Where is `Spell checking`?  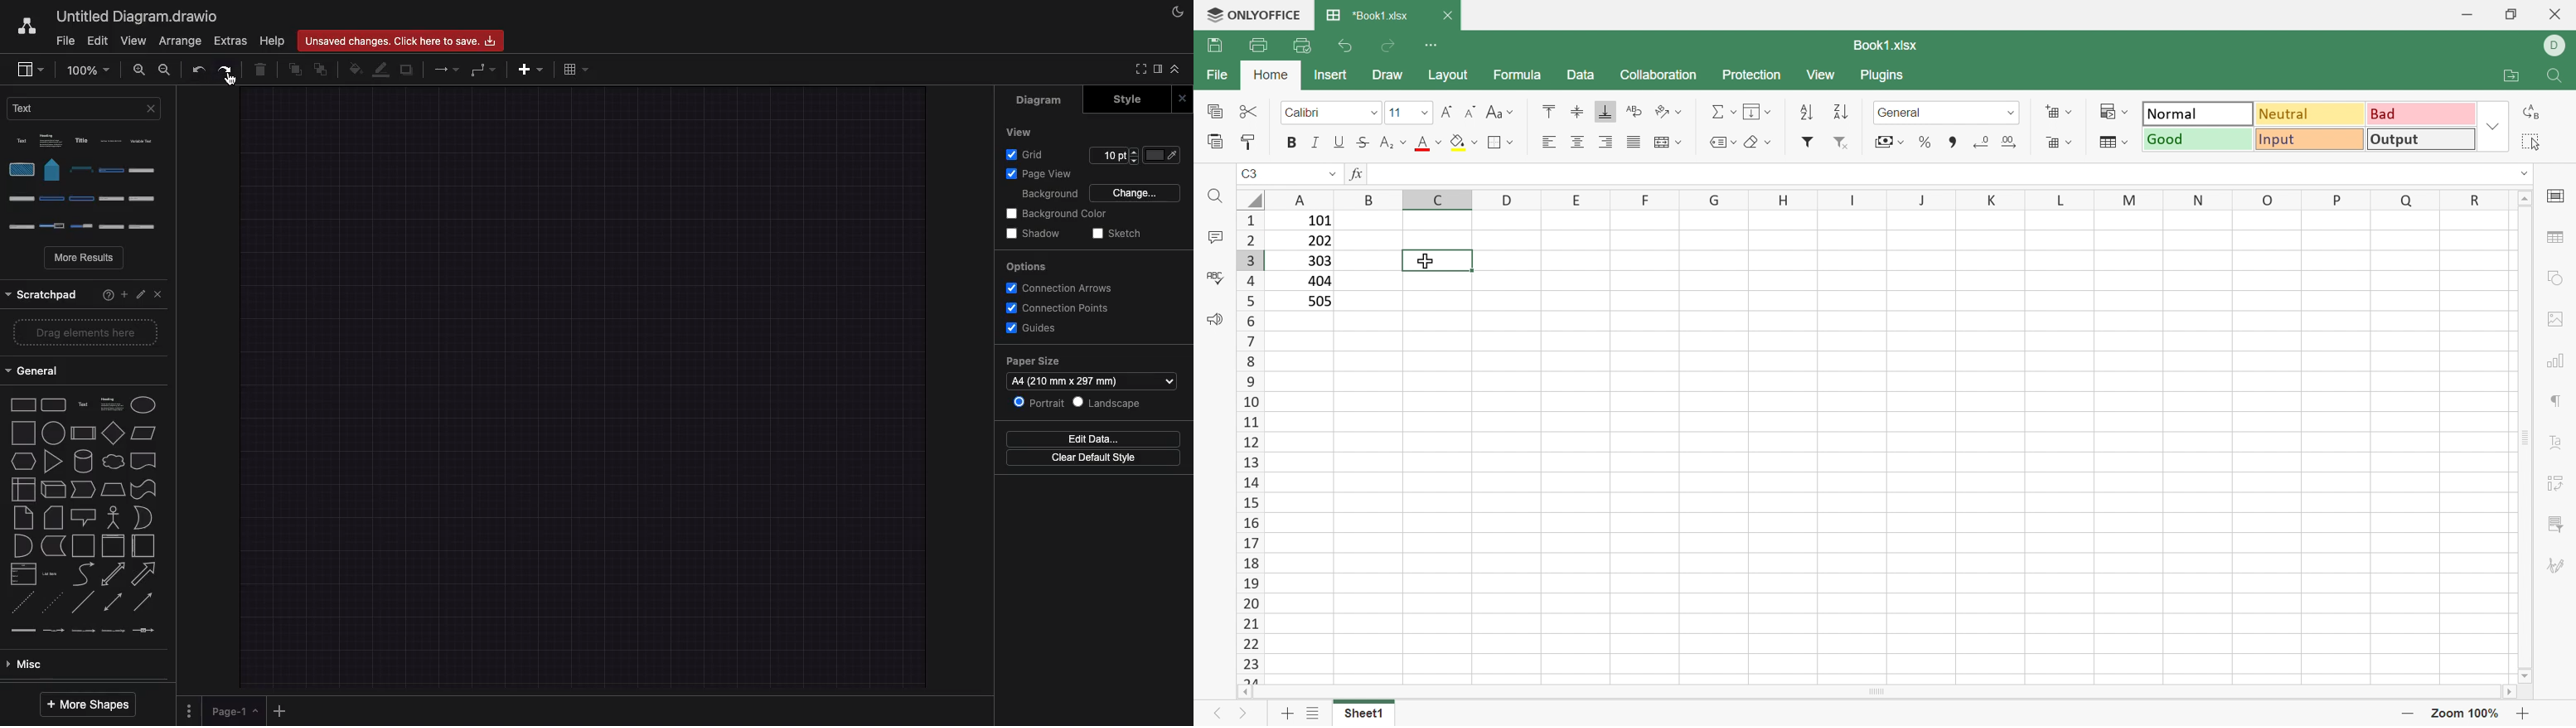 Spell checking is located at coordinates (1214, 277).